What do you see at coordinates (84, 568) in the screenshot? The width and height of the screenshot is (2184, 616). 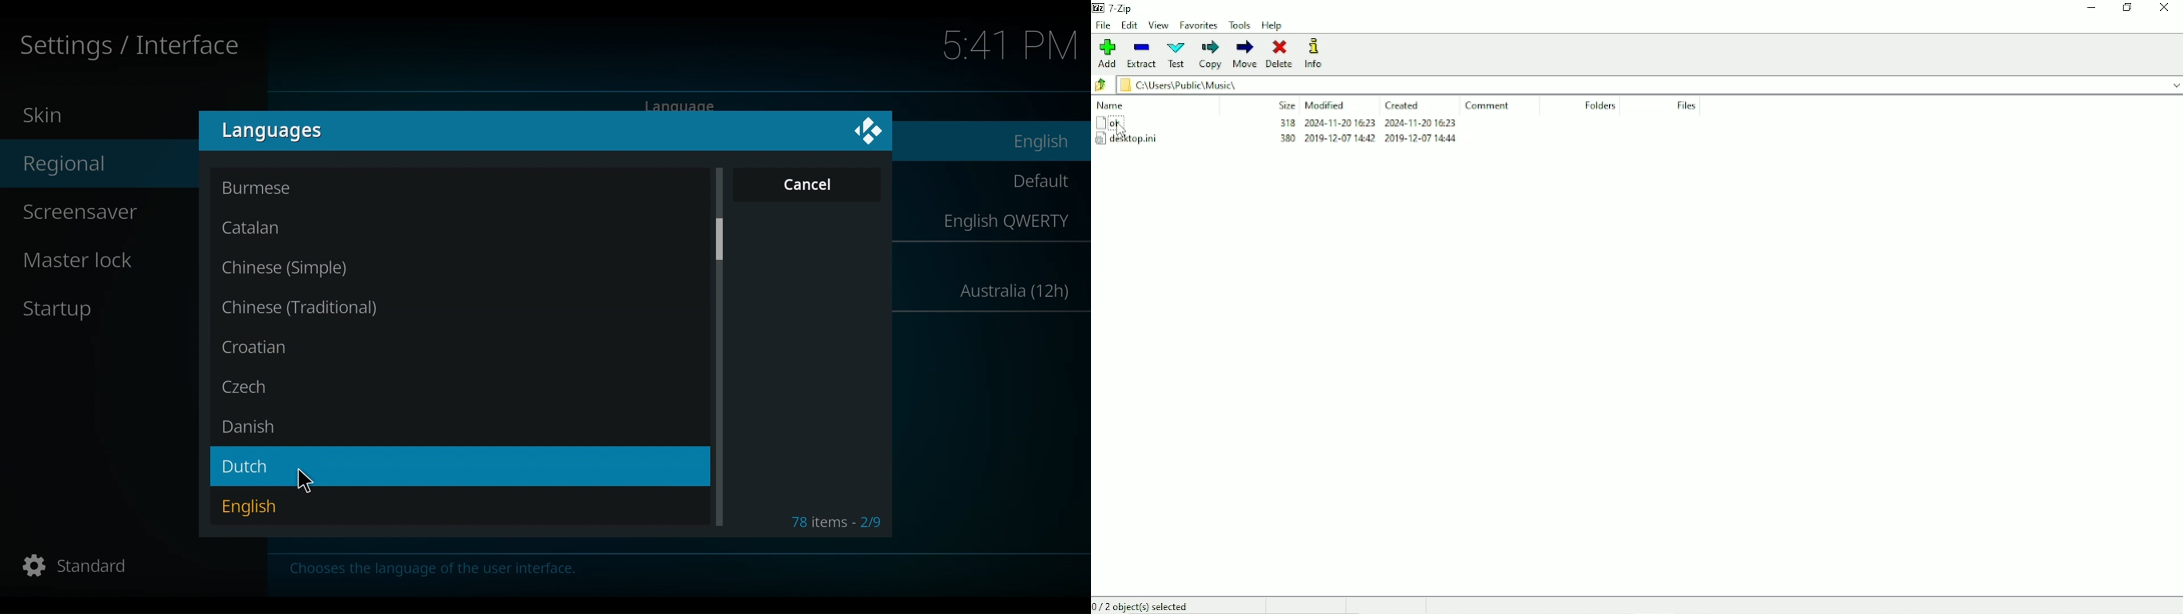 I see `Standard` at bounding box center [84, 568].